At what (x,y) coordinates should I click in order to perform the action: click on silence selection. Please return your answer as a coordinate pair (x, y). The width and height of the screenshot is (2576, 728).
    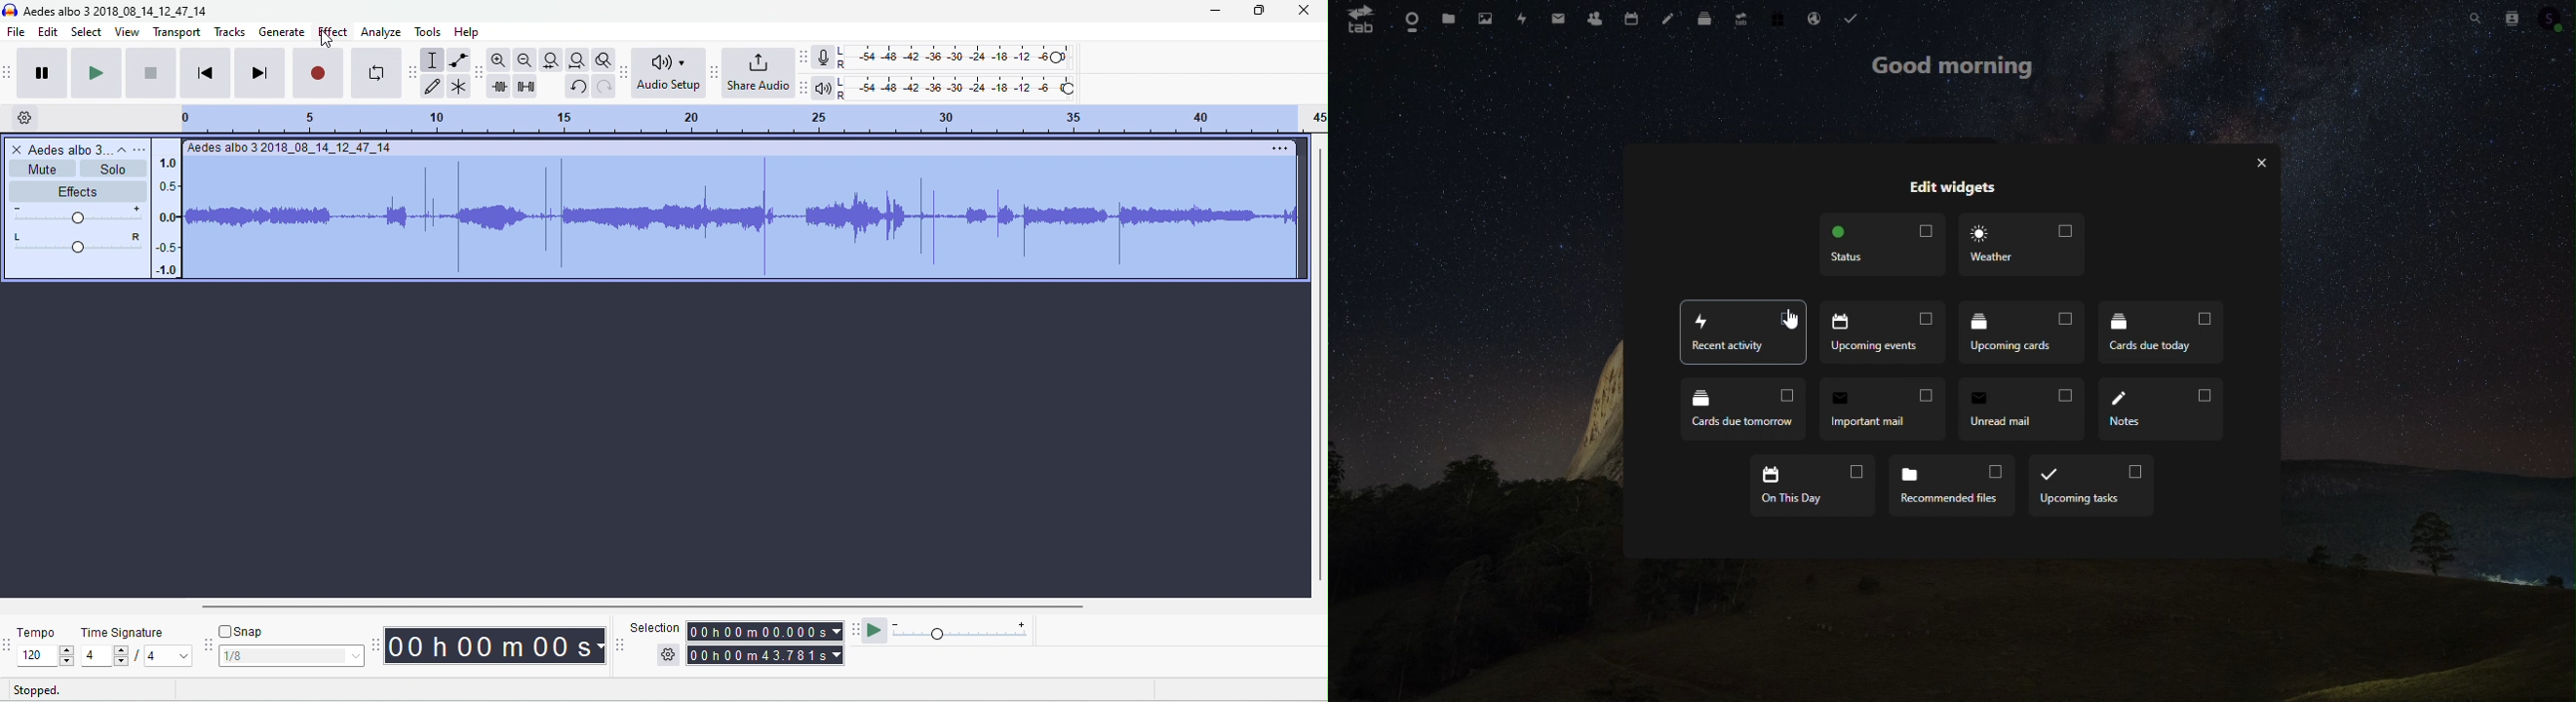
    Looking at the image, I should click on (526, 86).